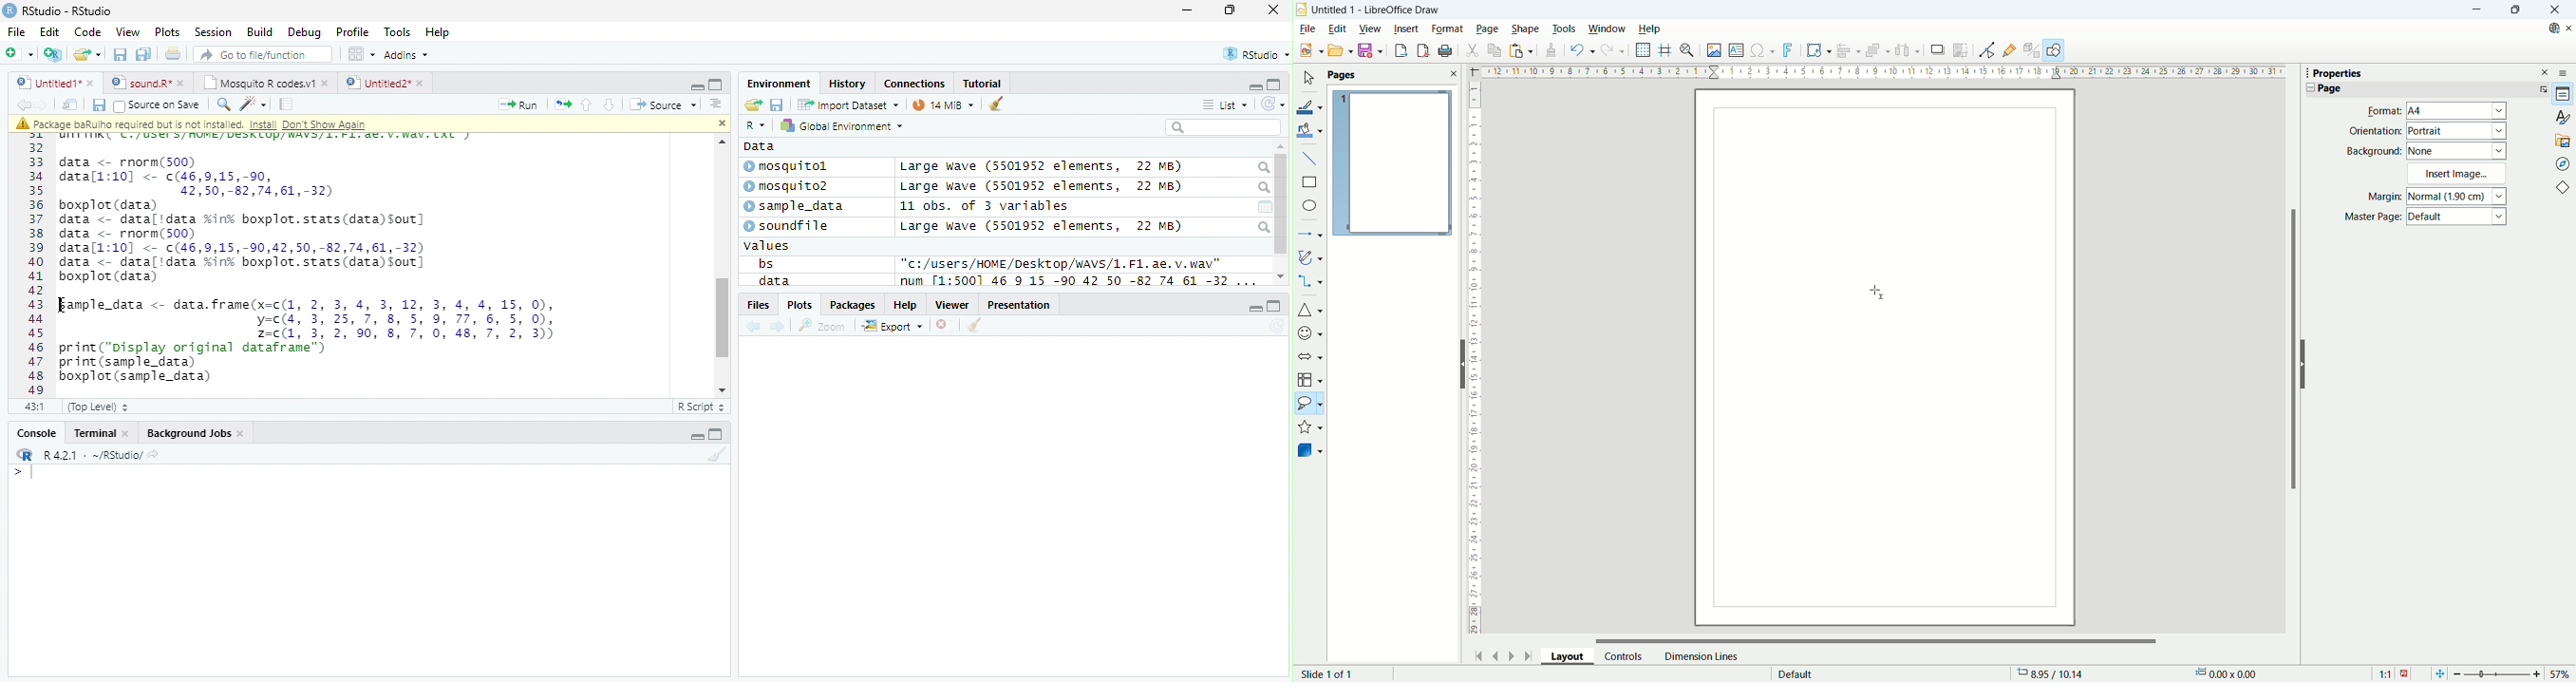  Describe the element at coordinates (2375, 150) in the screenshot. I see `Background` at that location.